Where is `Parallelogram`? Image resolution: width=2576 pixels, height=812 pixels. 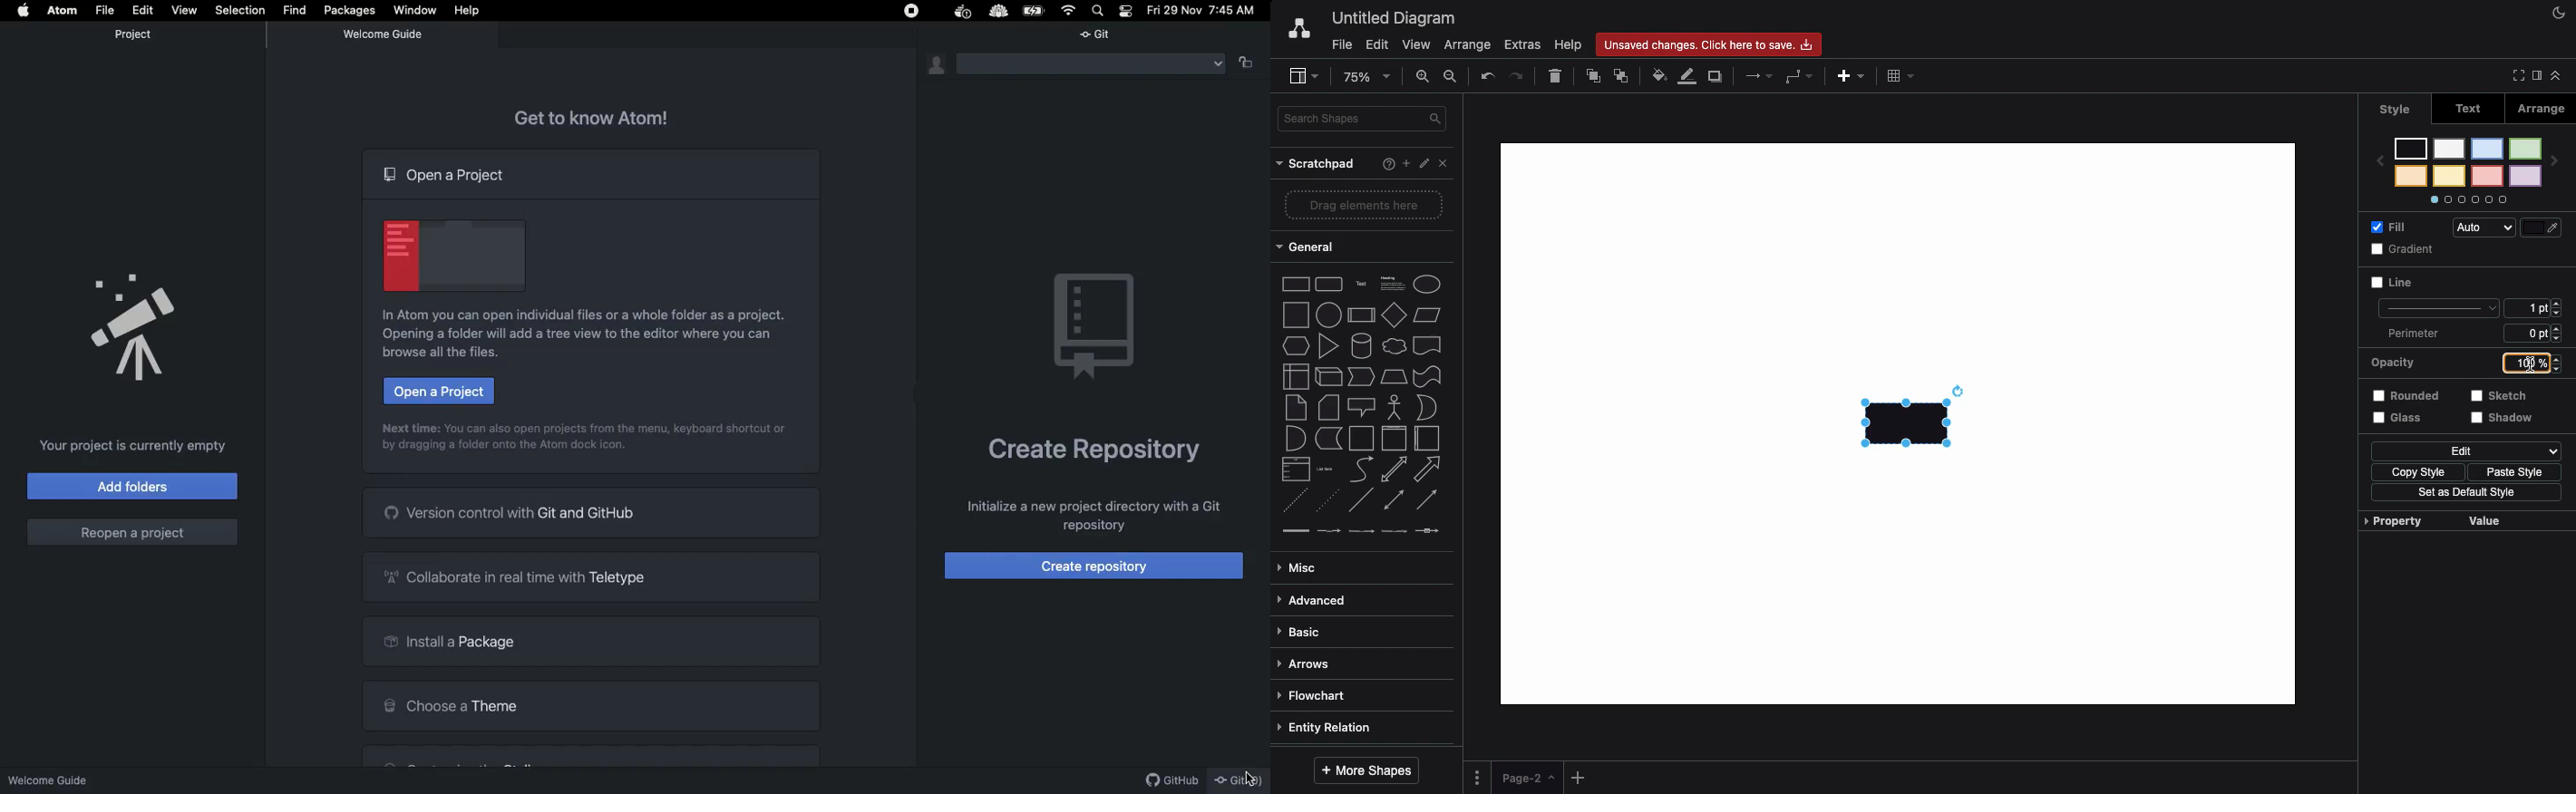 Parallelogram is located at coordinates (1425, 314).